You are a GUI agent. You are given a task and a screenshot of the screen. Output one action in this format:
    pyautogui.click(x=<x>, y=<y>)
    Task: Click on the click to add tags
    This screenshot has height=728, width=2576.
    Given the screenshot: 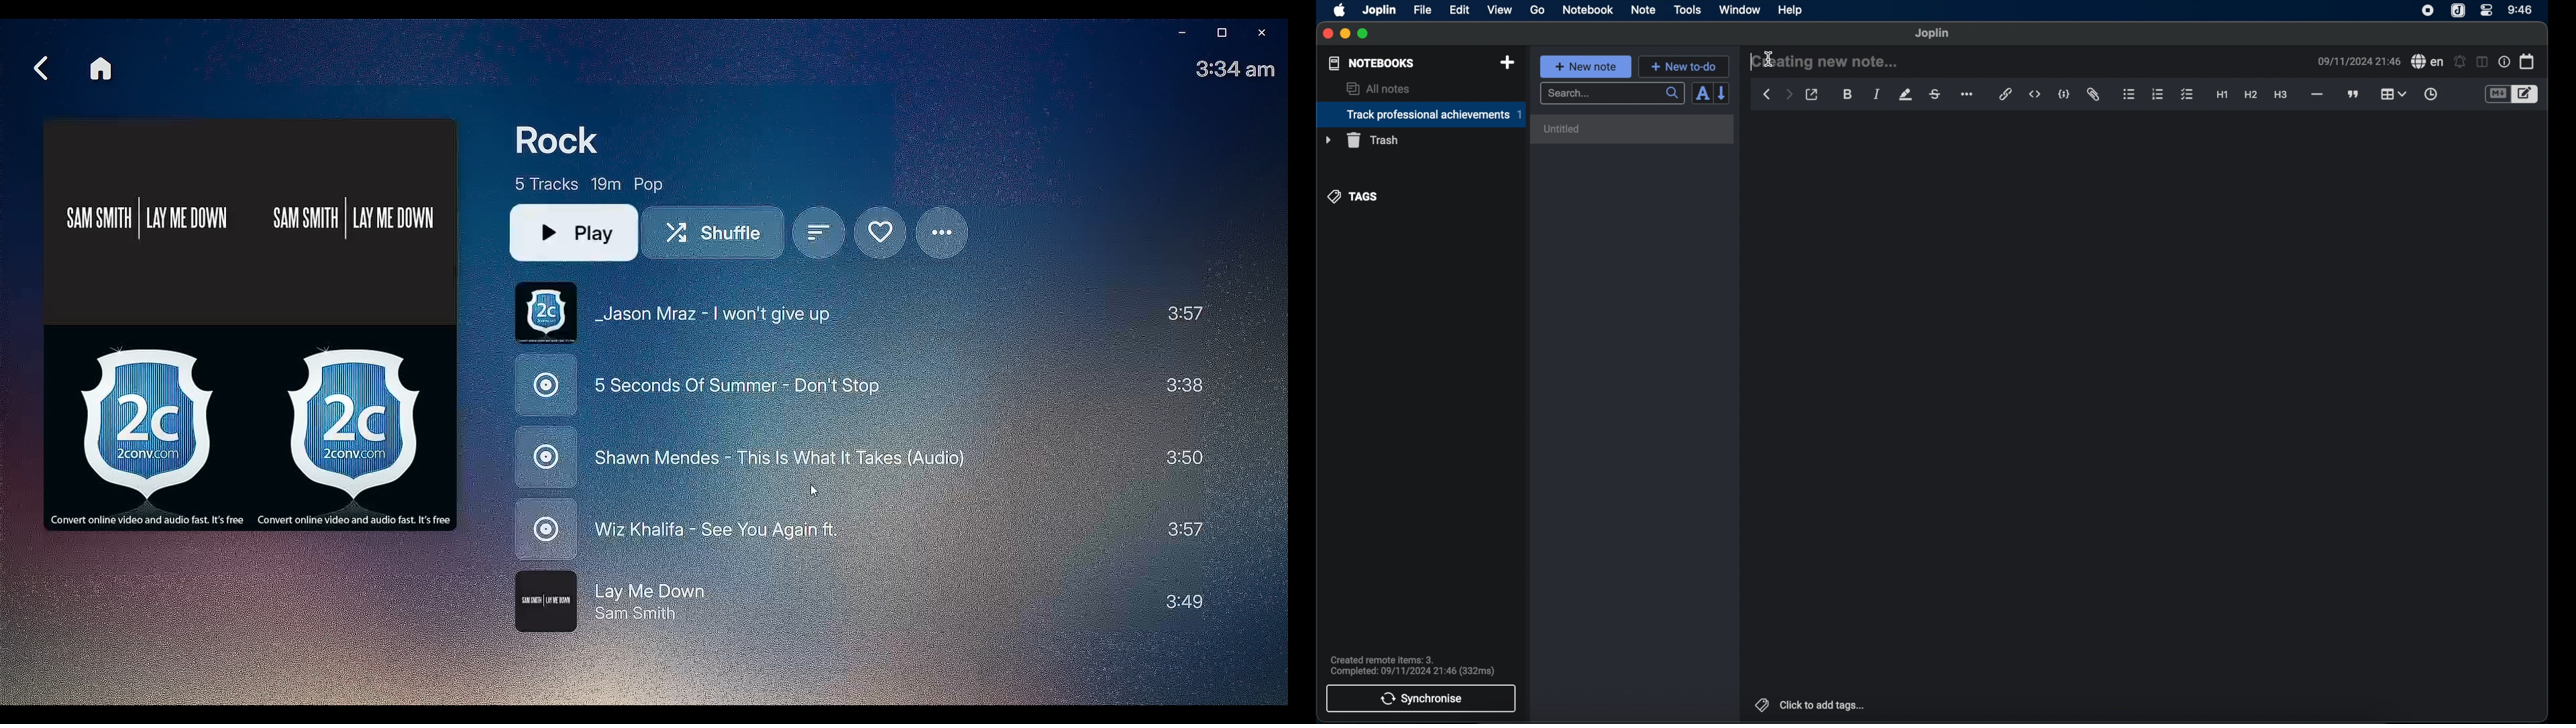 What is the action you would take?
    pyautogui.click(x=1808, y=705)
    